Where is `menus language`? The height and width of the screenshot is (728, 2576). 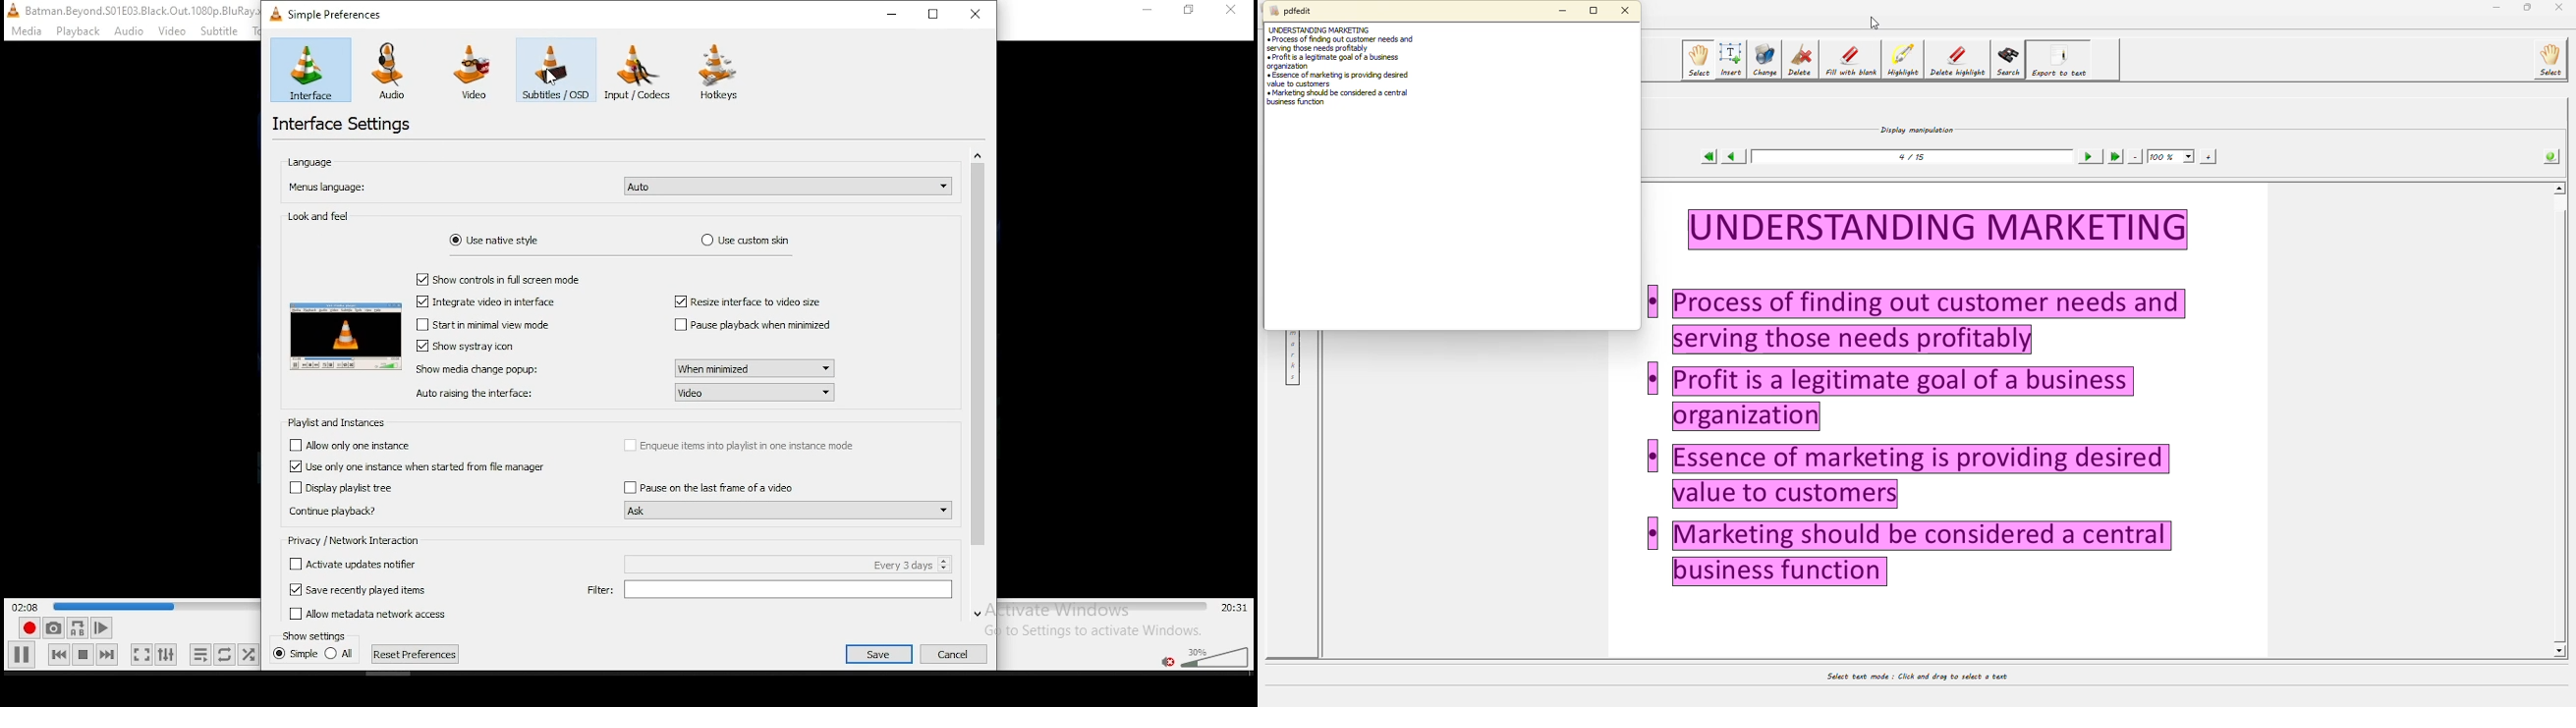 menus language is located at coordinates (328, 189).